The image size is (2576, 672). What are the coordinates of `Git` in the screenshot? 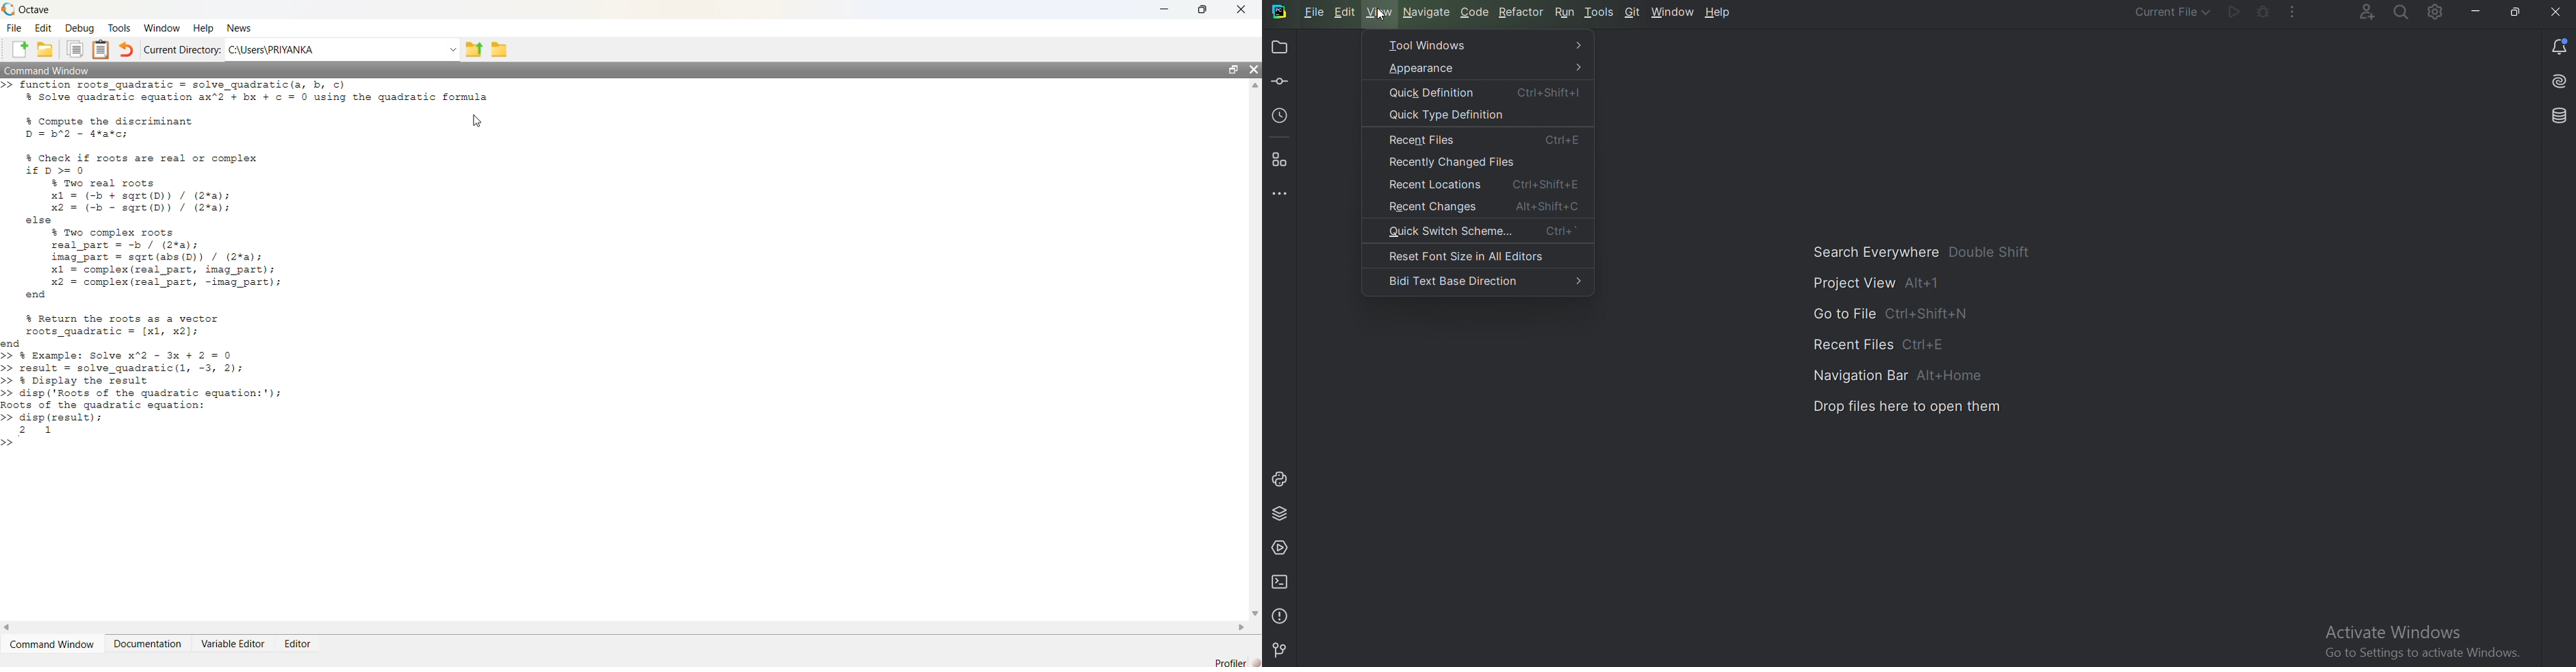 It's located at (1633, 12).